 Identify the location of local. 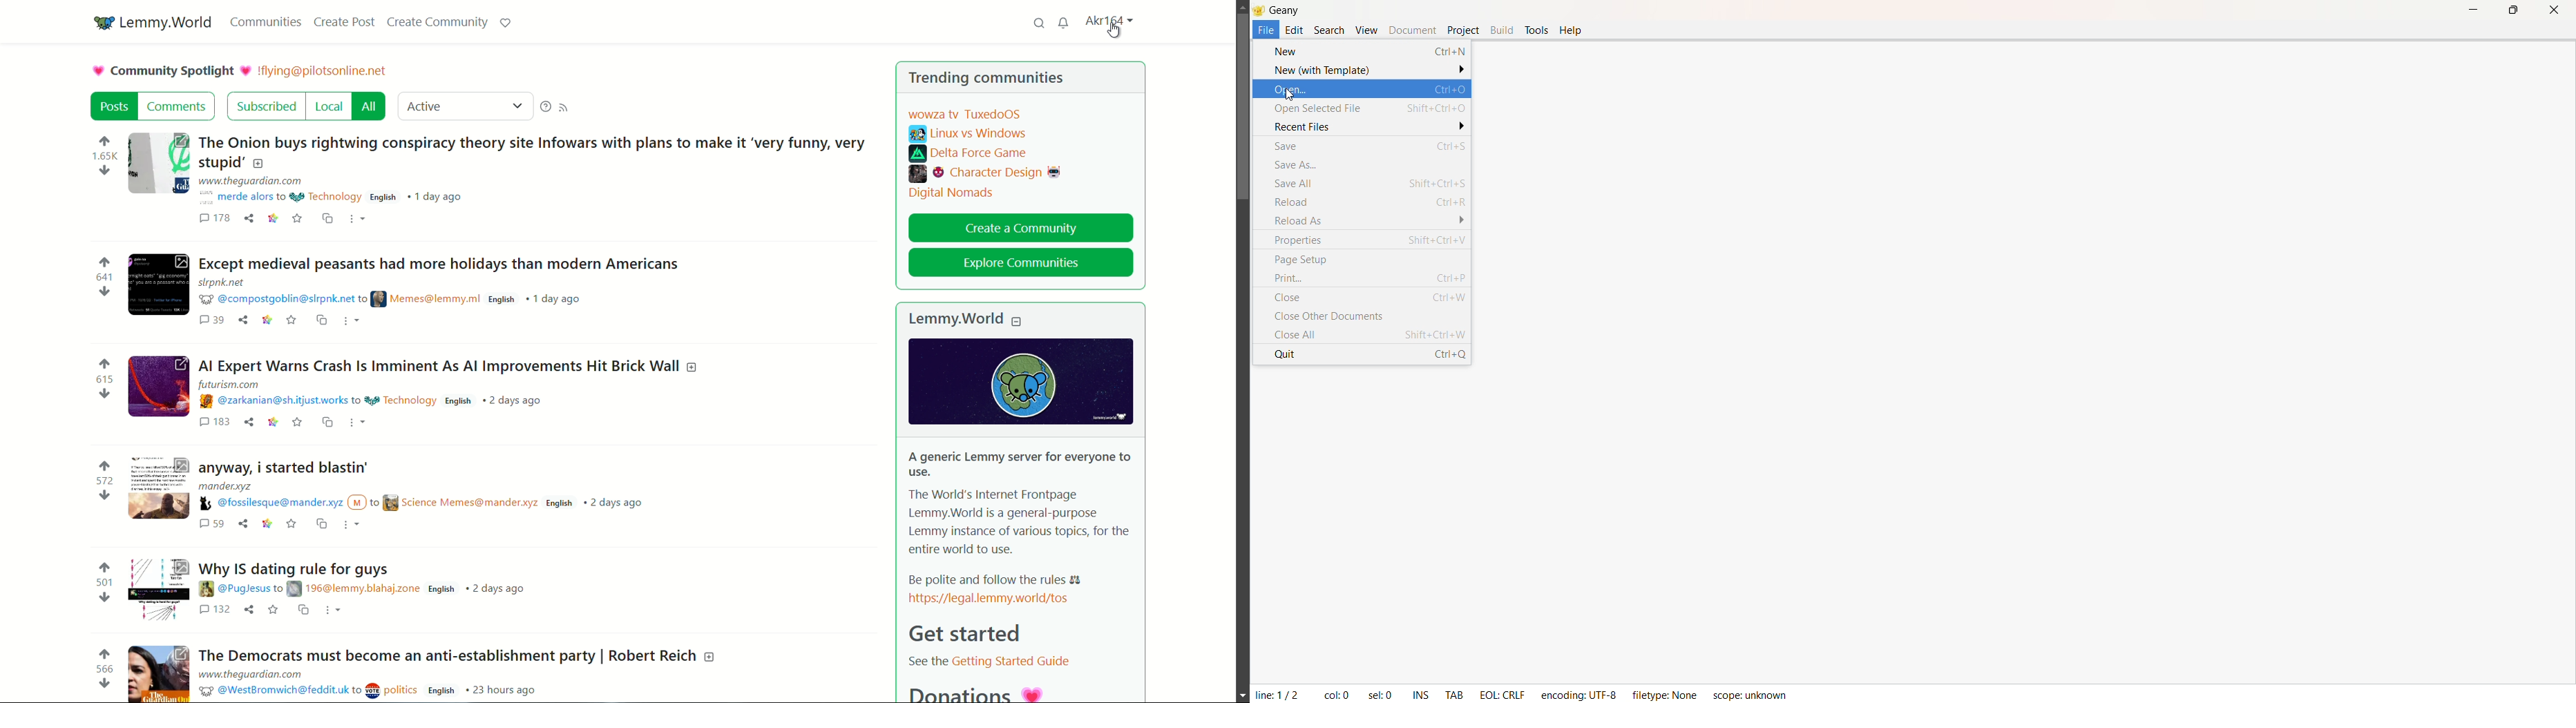
(331, 107).